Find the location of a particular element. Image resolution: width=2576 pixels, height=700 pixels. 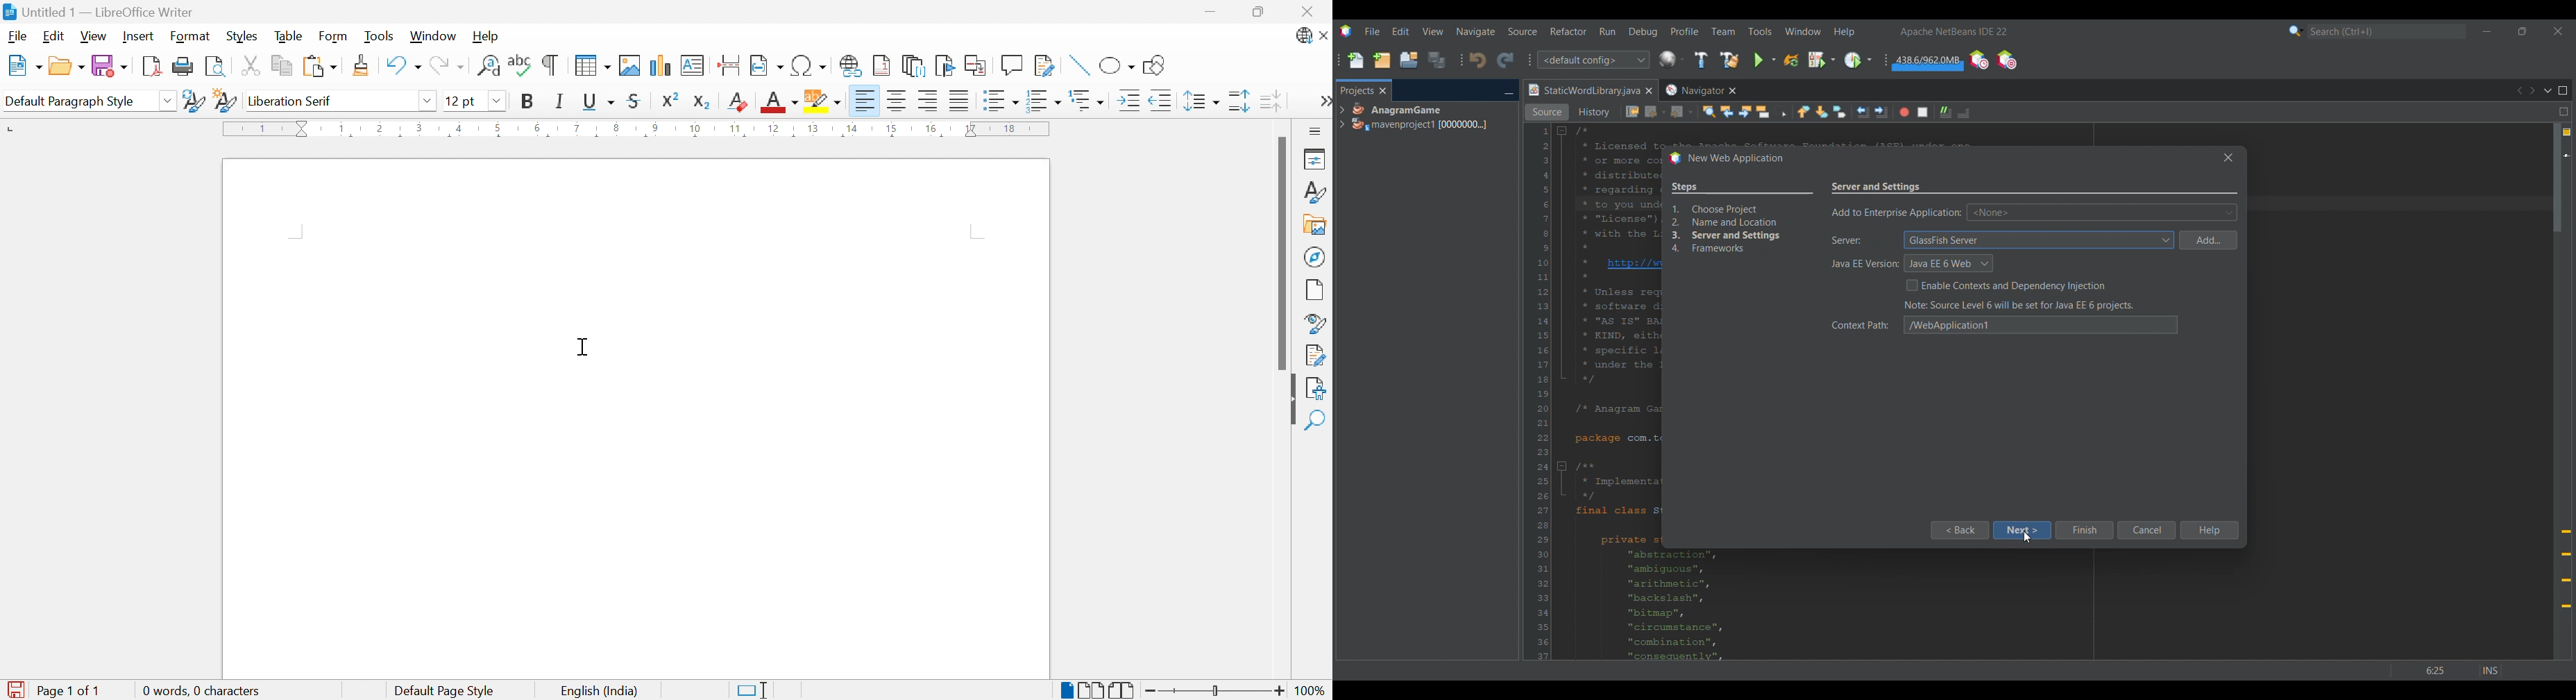

Align left is located at coordinates (865, 102).